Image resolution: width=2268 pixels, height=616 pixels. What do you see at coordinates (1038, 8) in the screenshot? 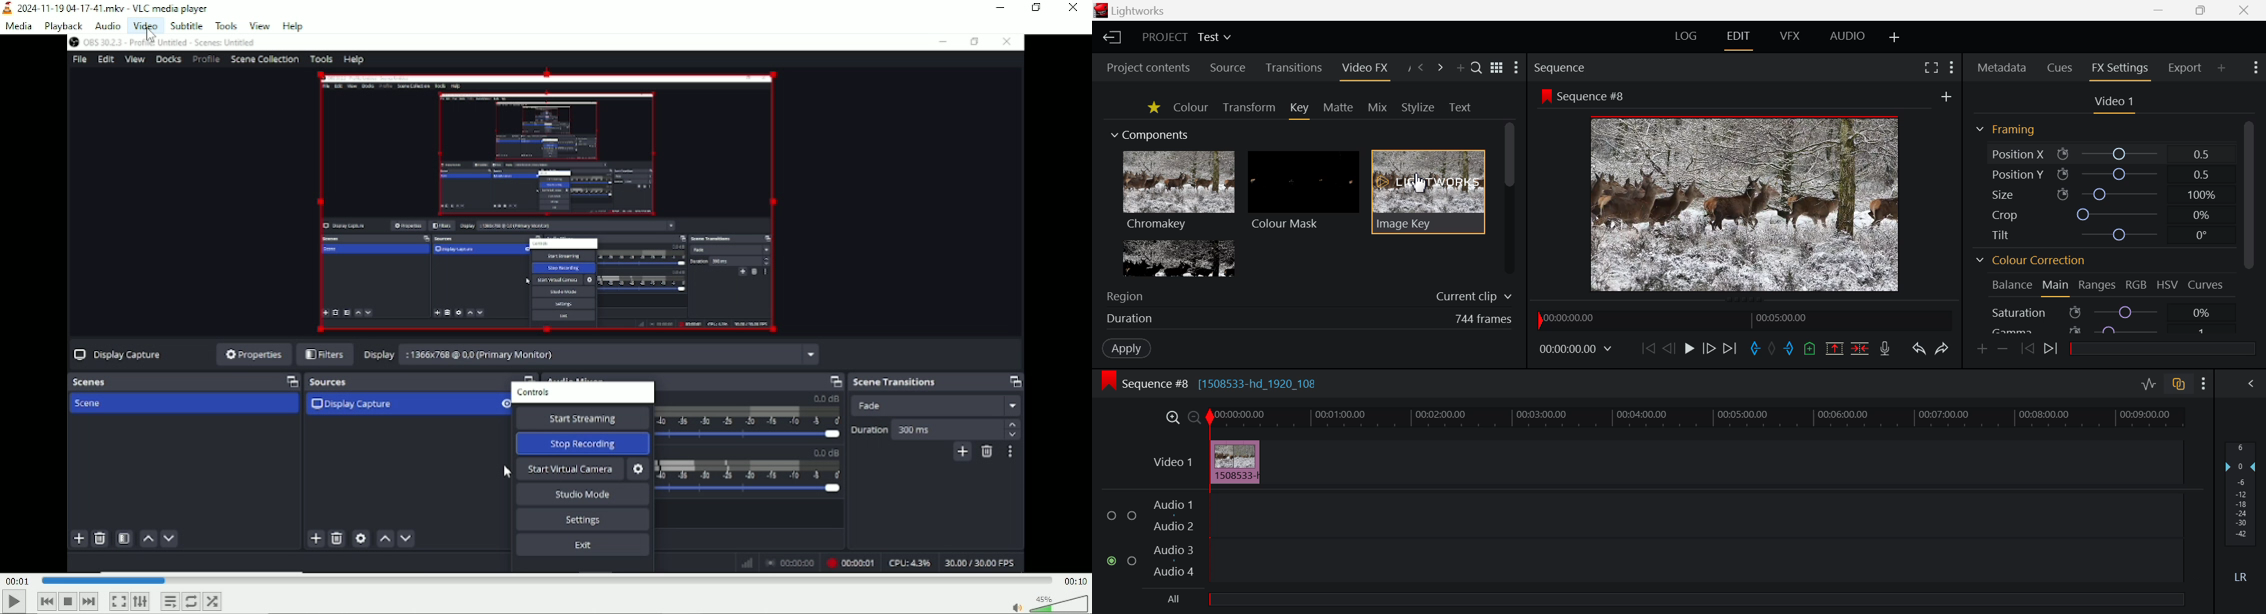
I see `restore down` at bounding box center [1038, 8].